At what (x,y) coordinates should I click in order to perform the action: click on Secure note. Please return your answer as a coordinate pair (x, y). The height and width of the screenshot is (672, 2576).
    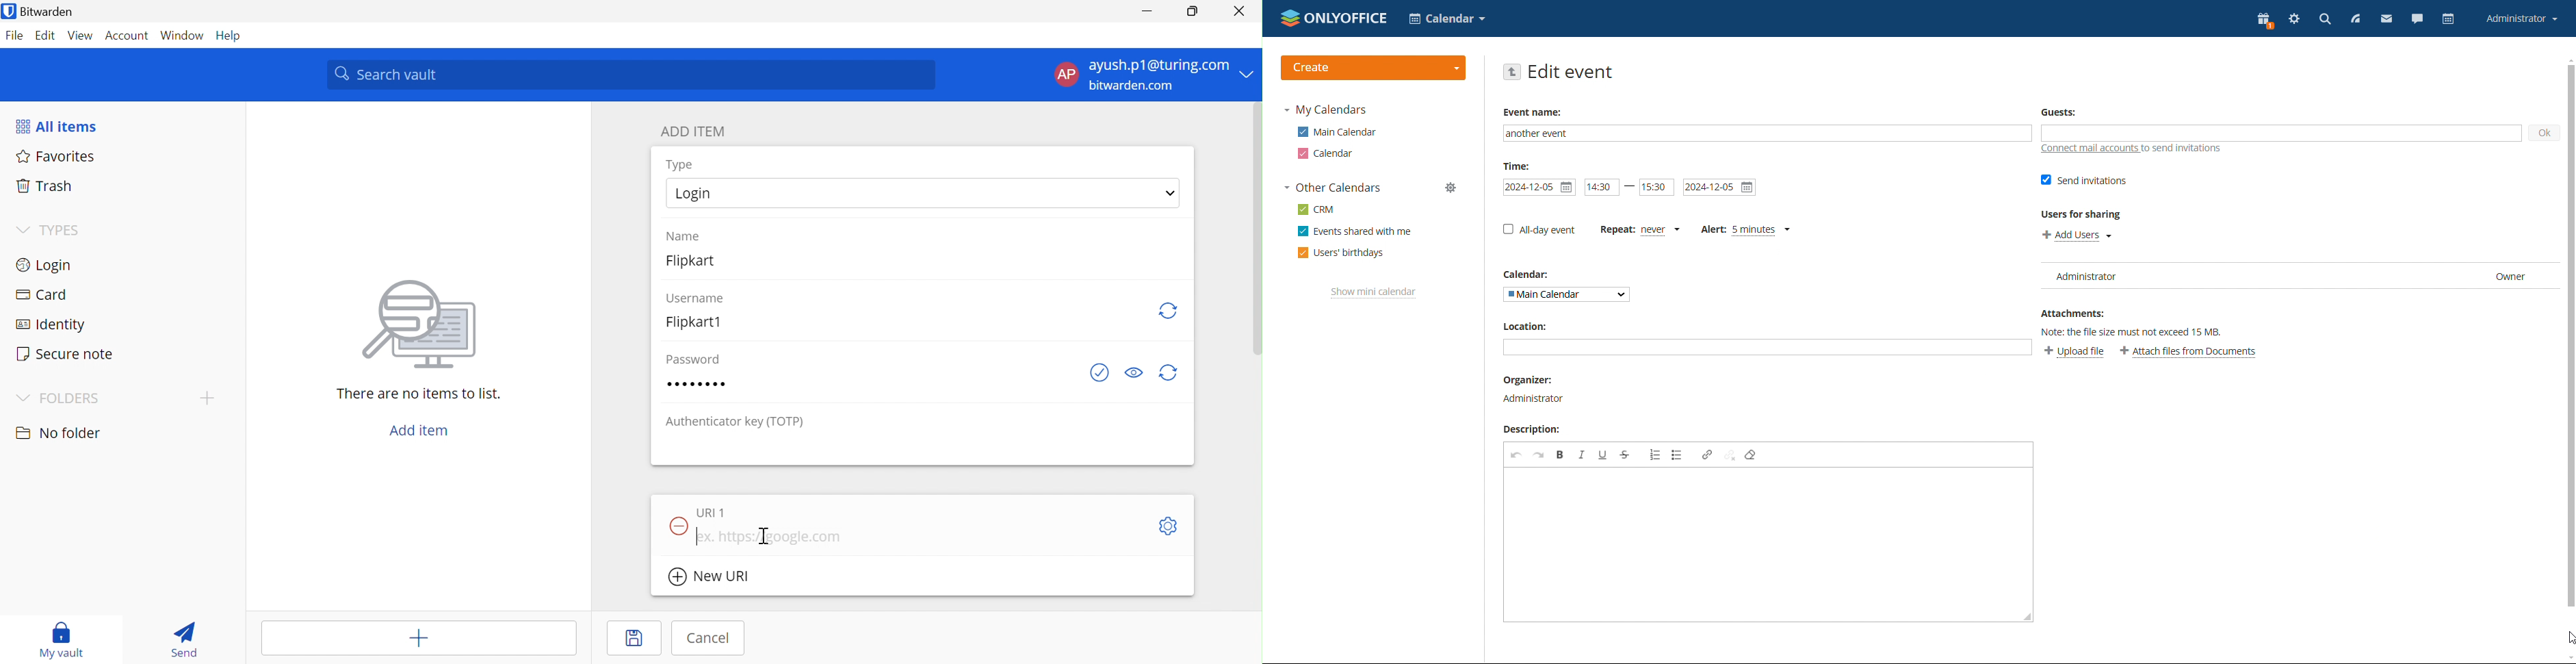
    Looking at the image, I should click on (66, 356).